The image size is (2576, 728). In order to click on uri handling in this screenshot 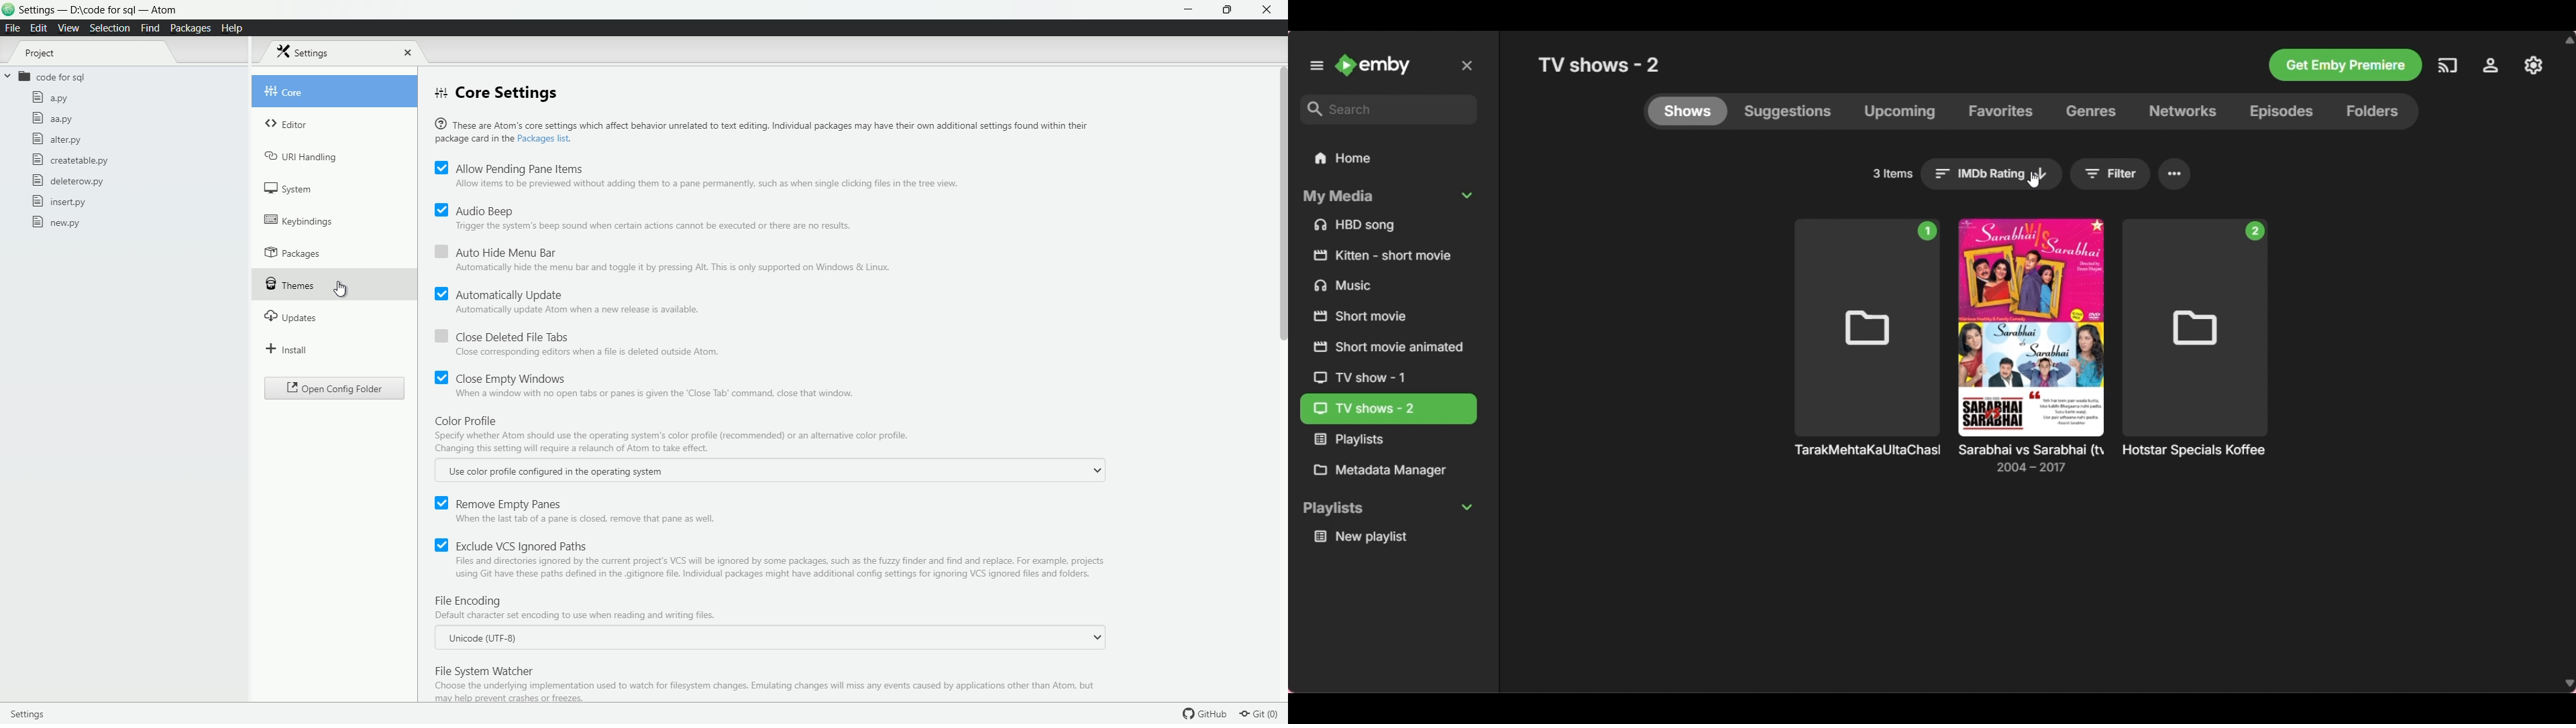, I will do `click(302, 156)`.